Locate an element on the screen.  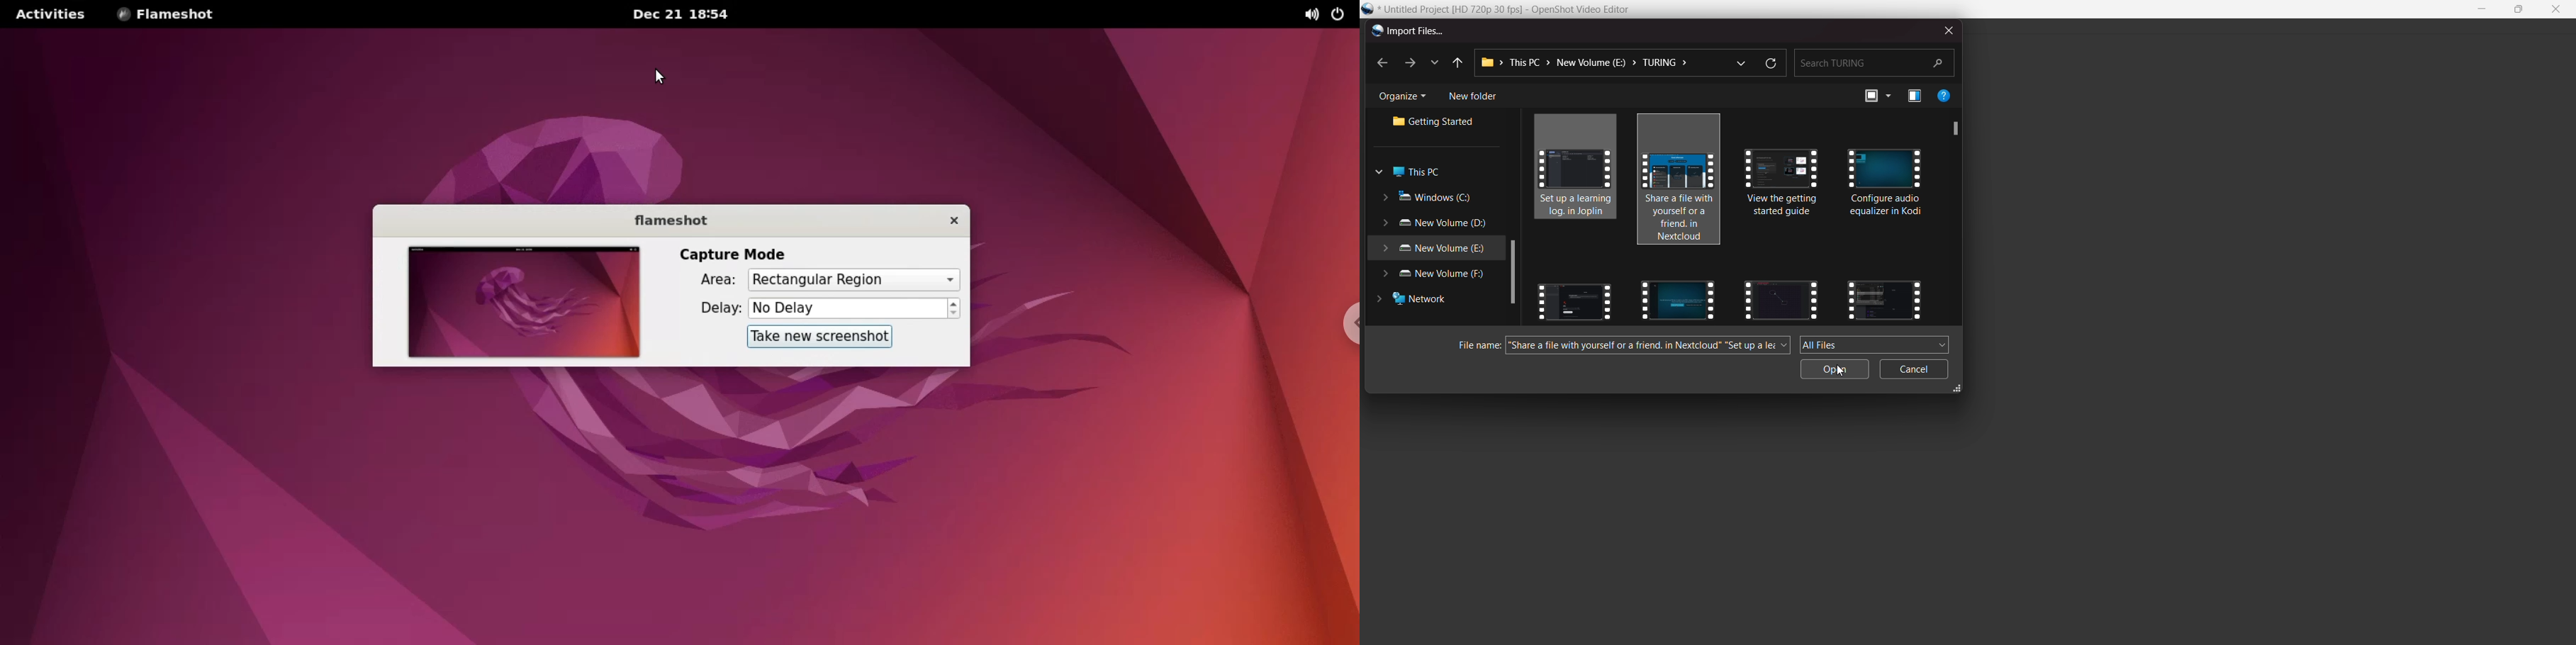
back is located at coordinates (1383, 64).